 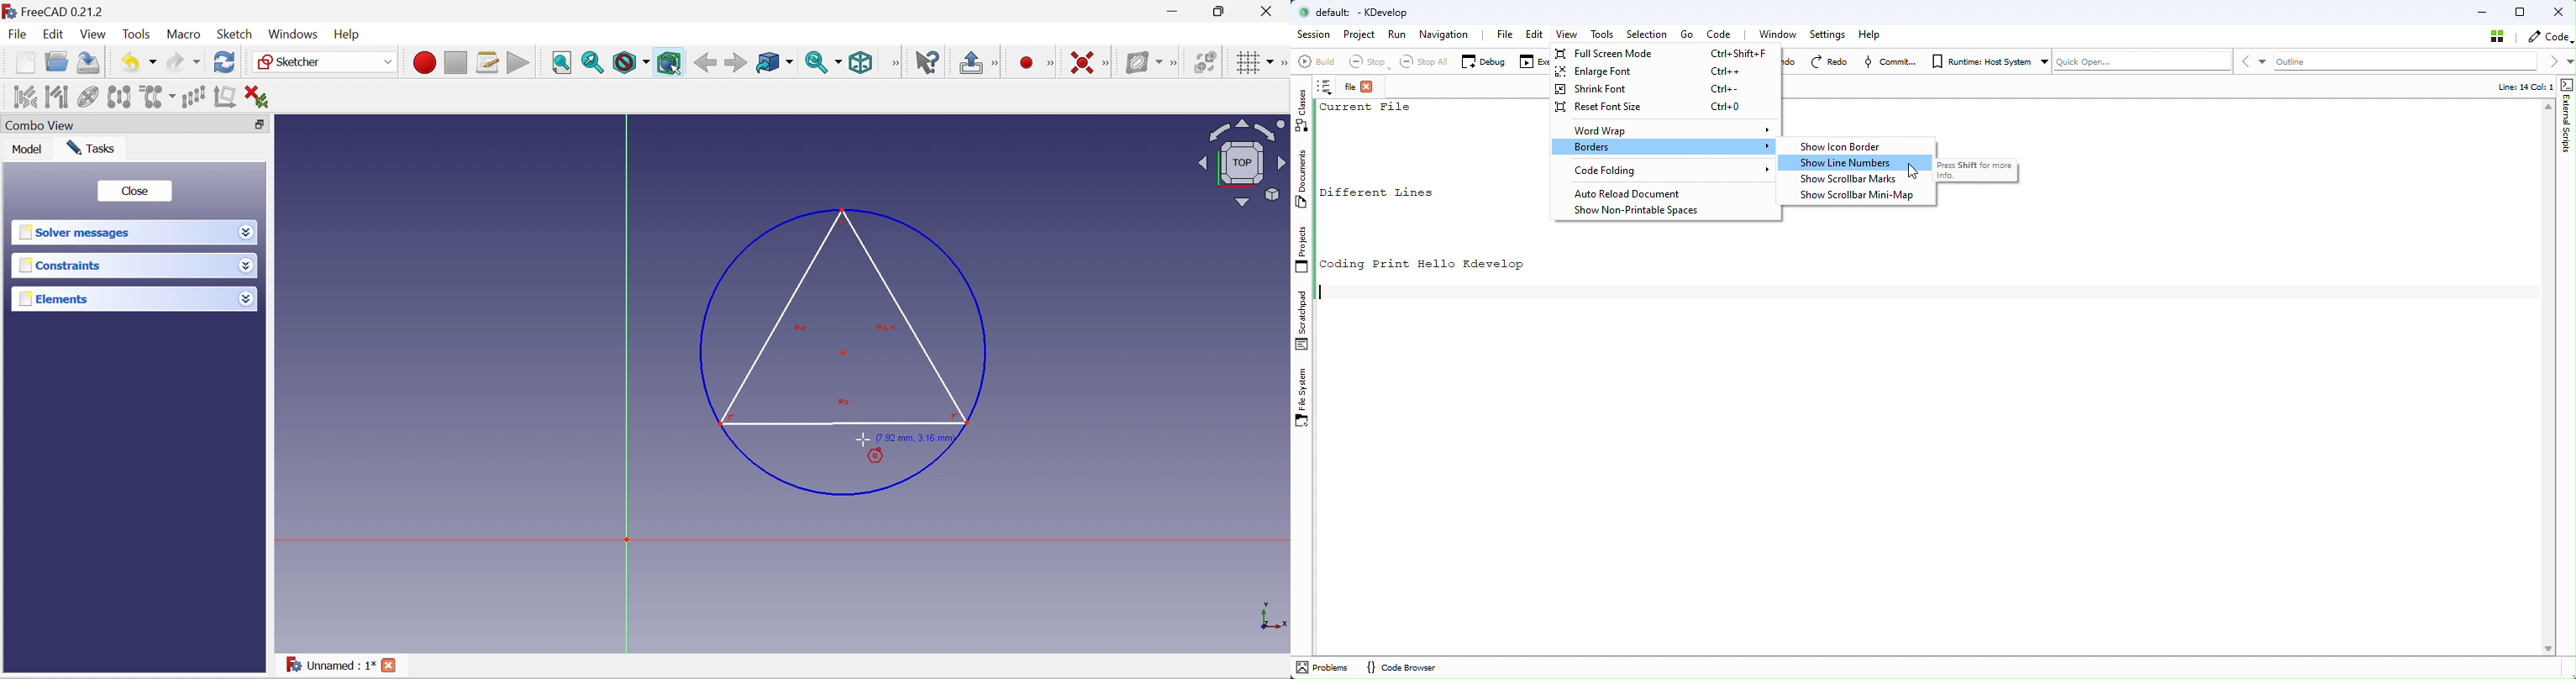 What do you see at coordinates (136, 191) in the screenshot?
I see `Close` at bounding box center [136, 191].